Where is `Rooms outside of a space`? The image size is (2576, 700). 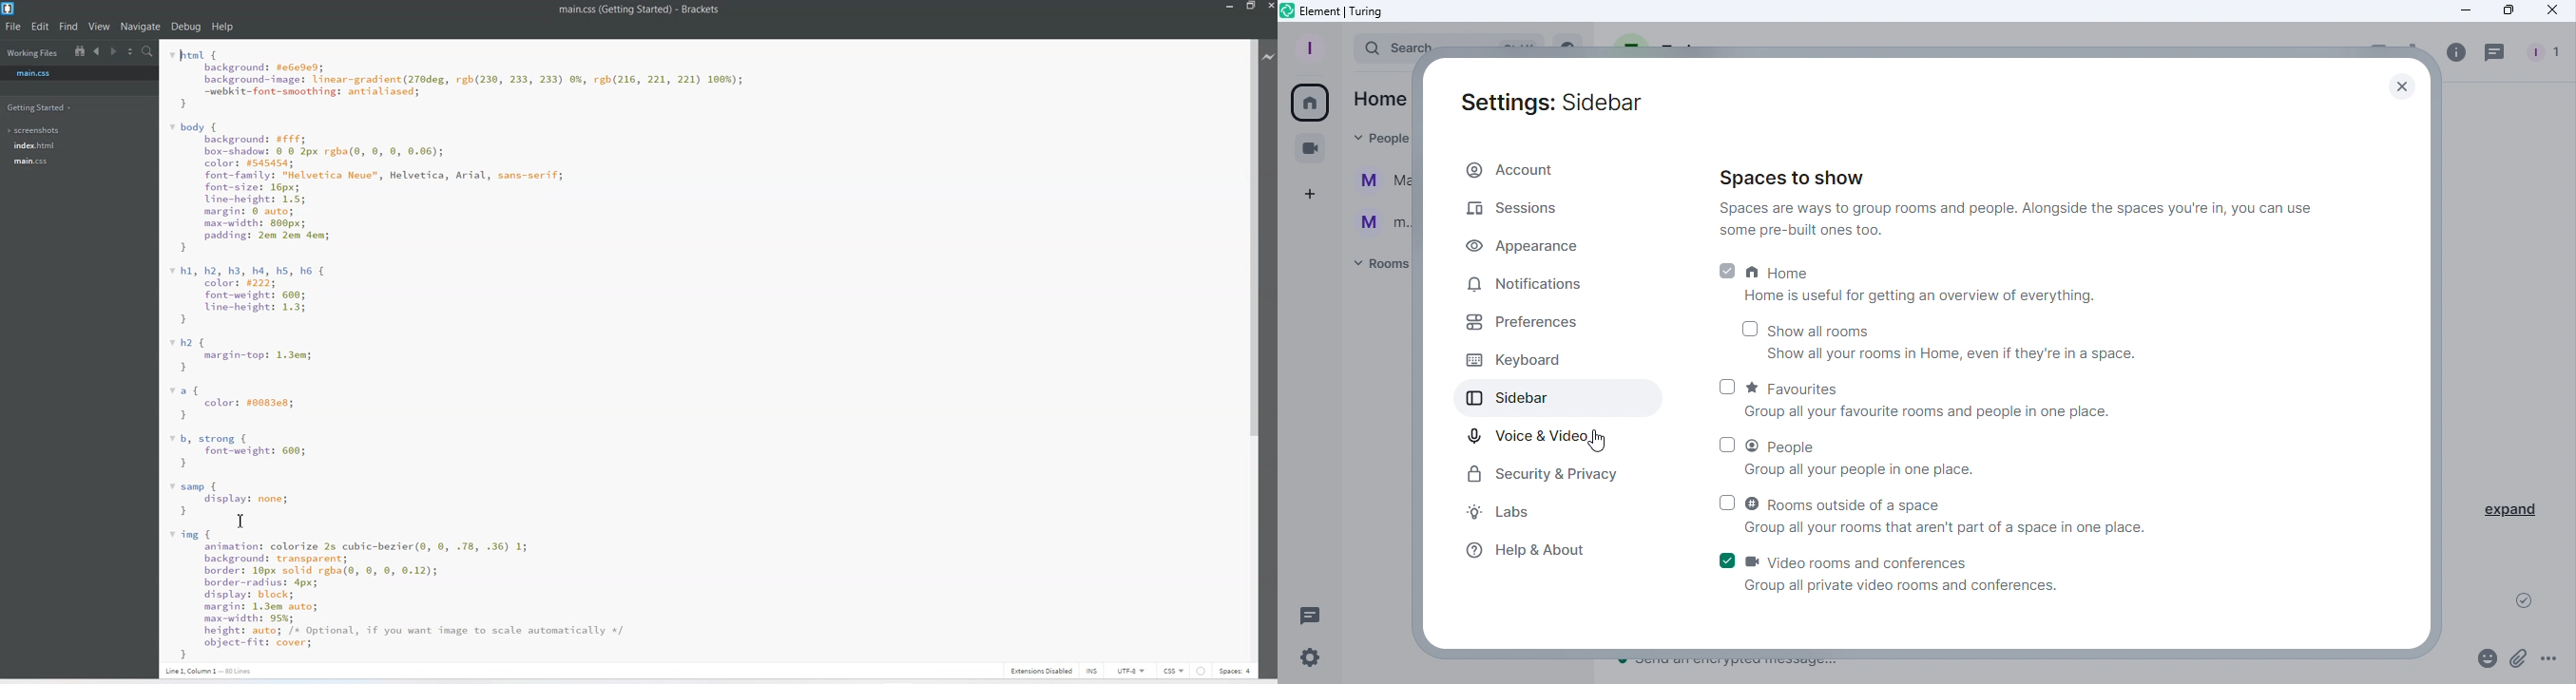 Rooms outside of a space is located at coordinates (1949, 516).